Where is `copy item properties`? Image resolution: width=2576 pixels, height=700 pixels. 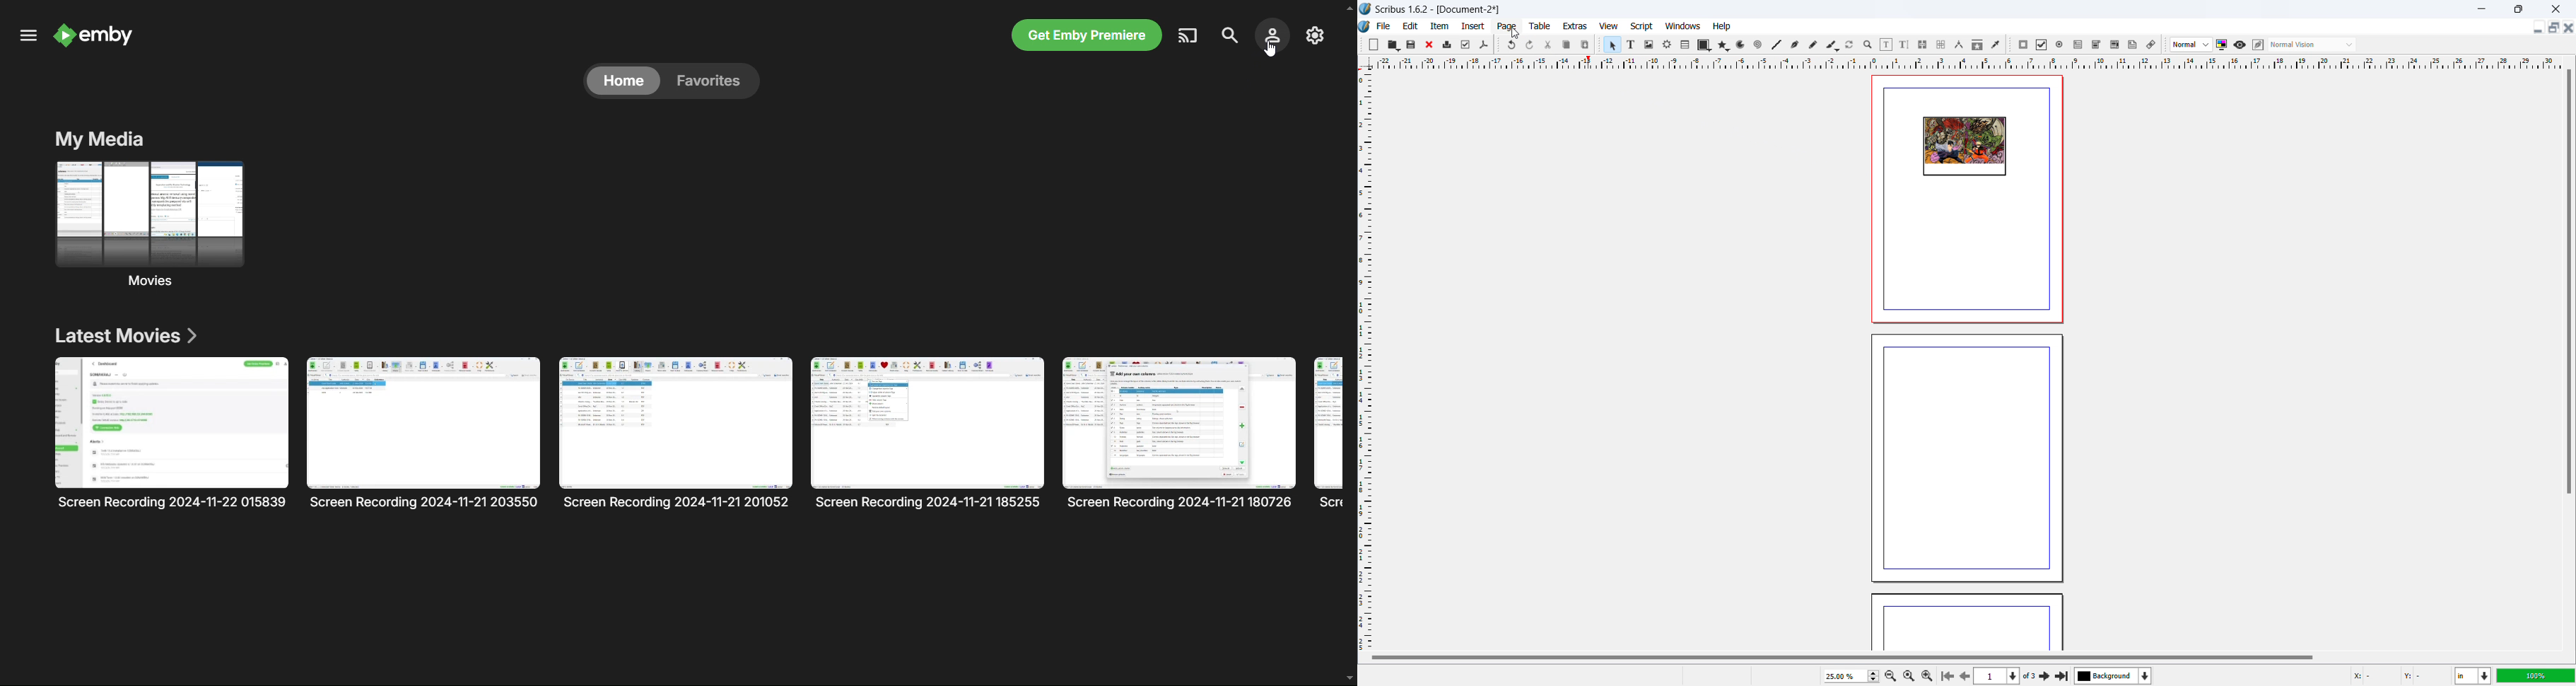 copy item properties is located at coordinates (1978, 44).